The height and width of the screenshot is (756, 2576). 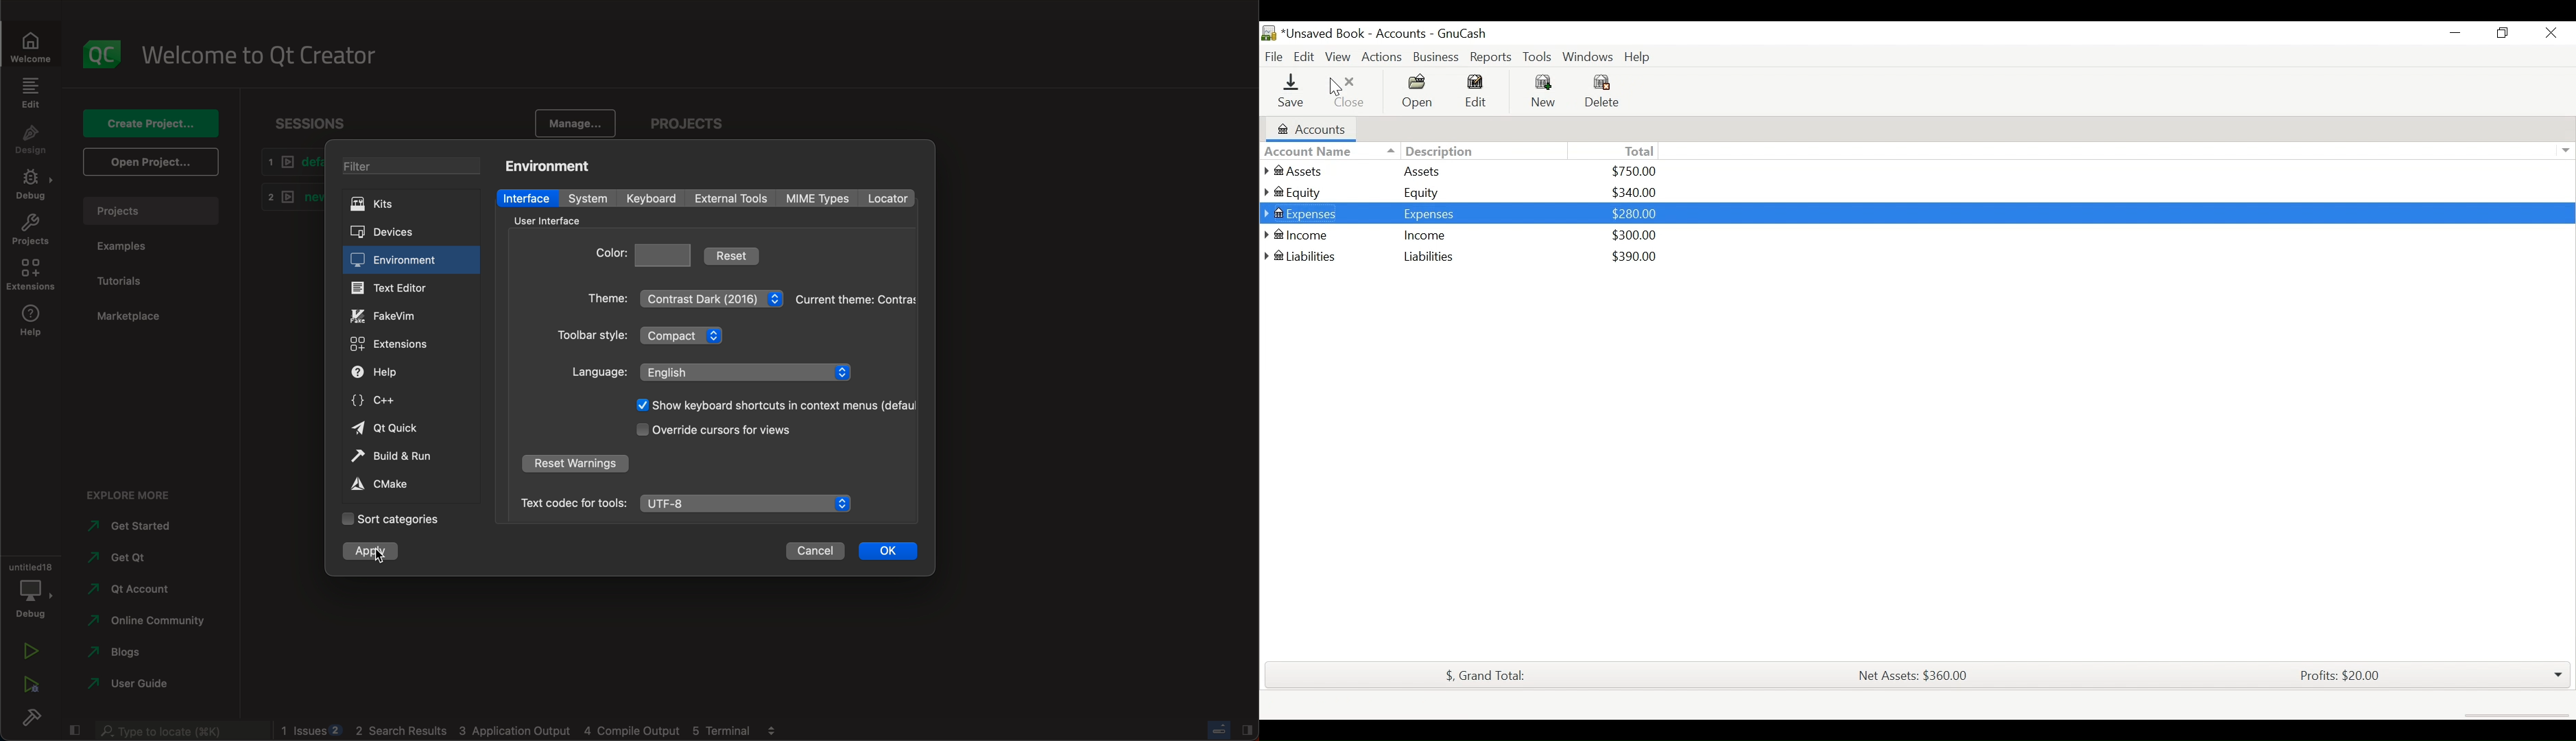 What do you see at coordinates (2455, 34) in the screenshot?
I see `Minimize` at bounding box center [2455, 34].